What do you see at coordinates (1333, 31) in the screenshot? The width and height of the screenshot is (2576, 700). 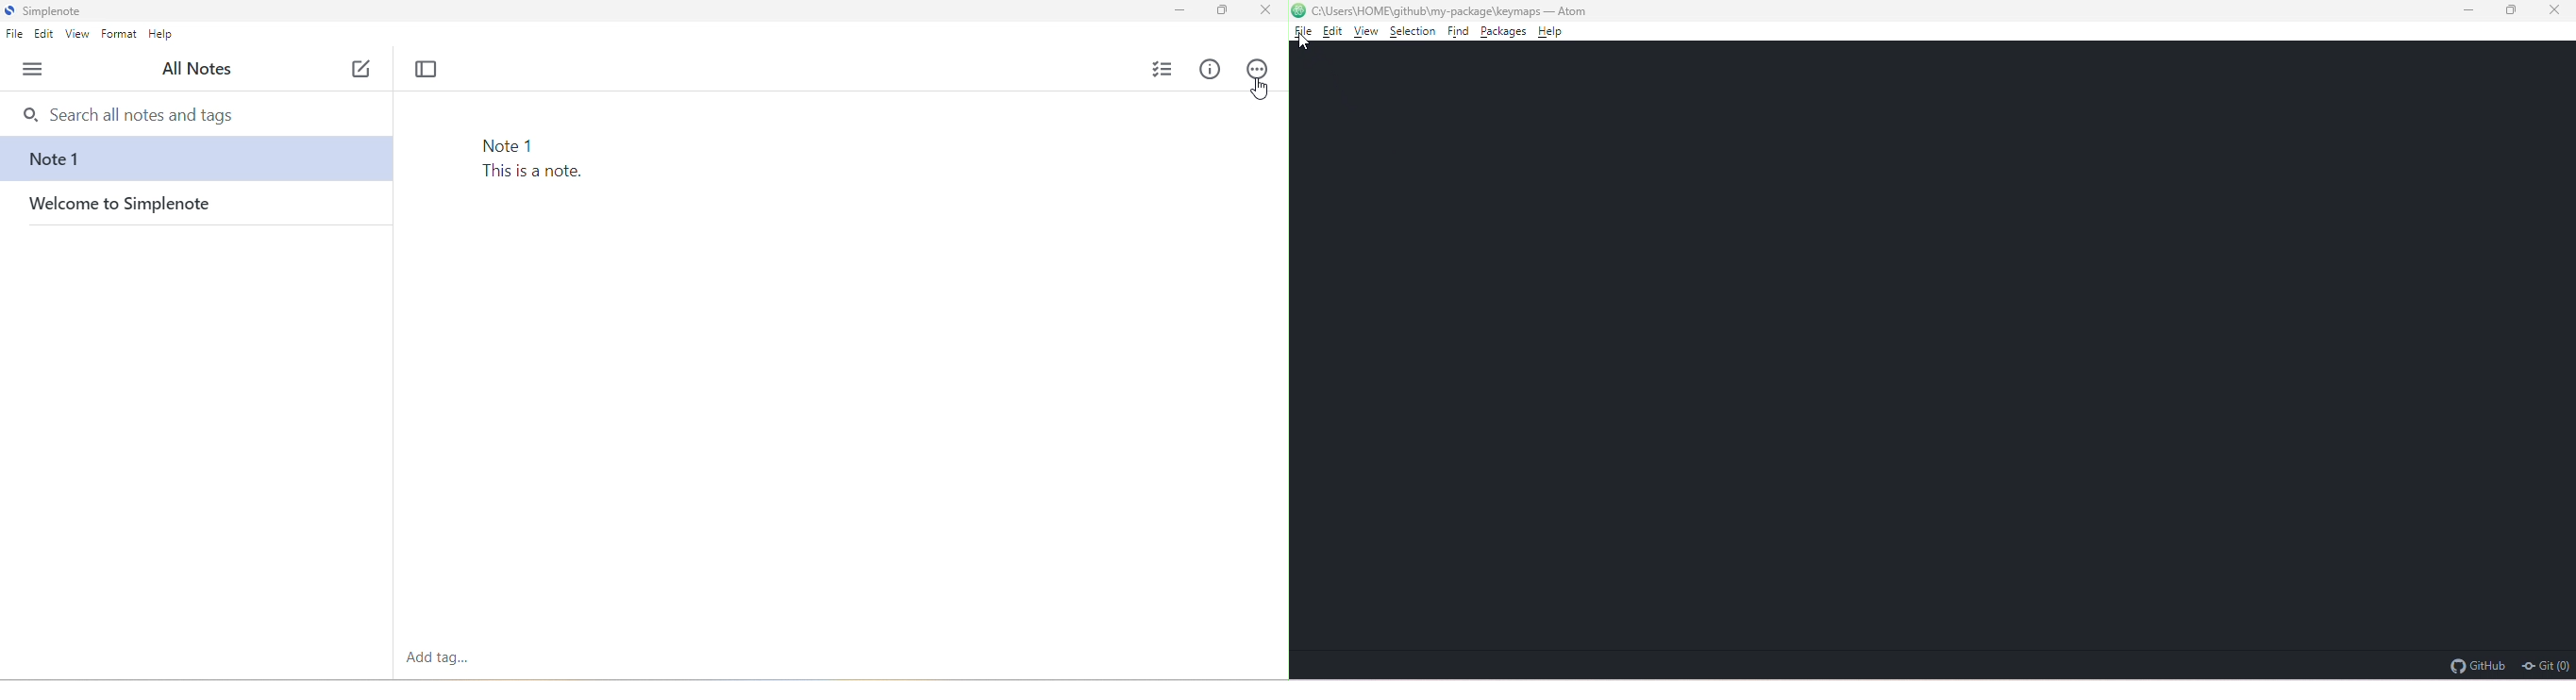 I see `edit` at bounding box center [1333, 31].